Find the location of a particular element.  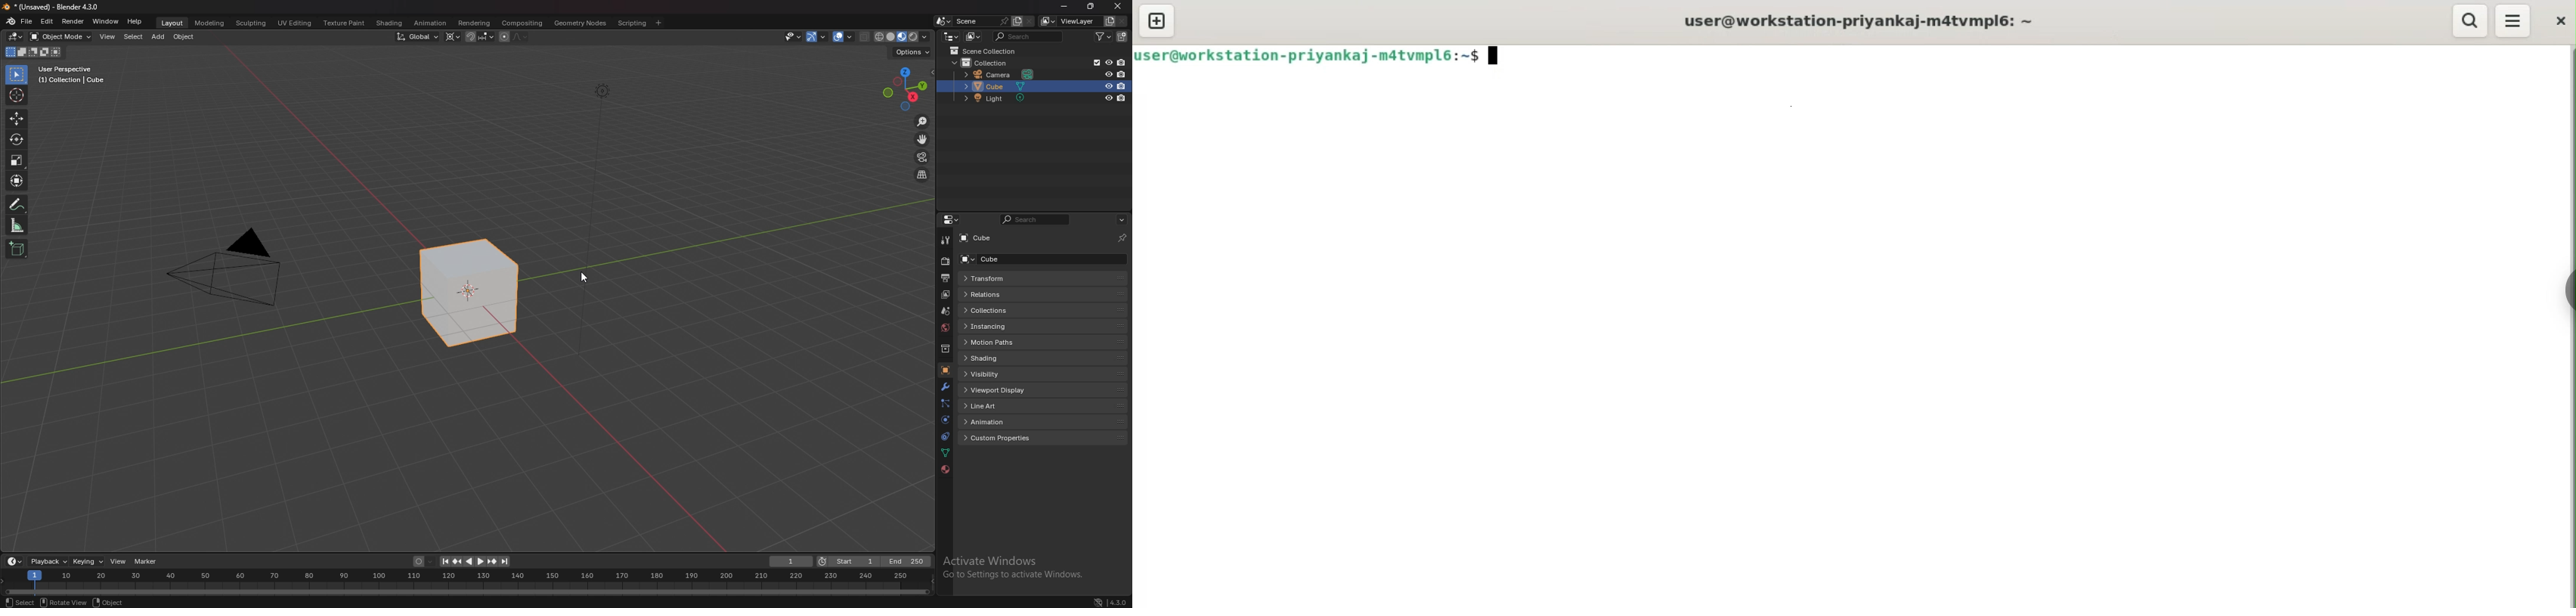

layout is located at coordinates (172, 23).